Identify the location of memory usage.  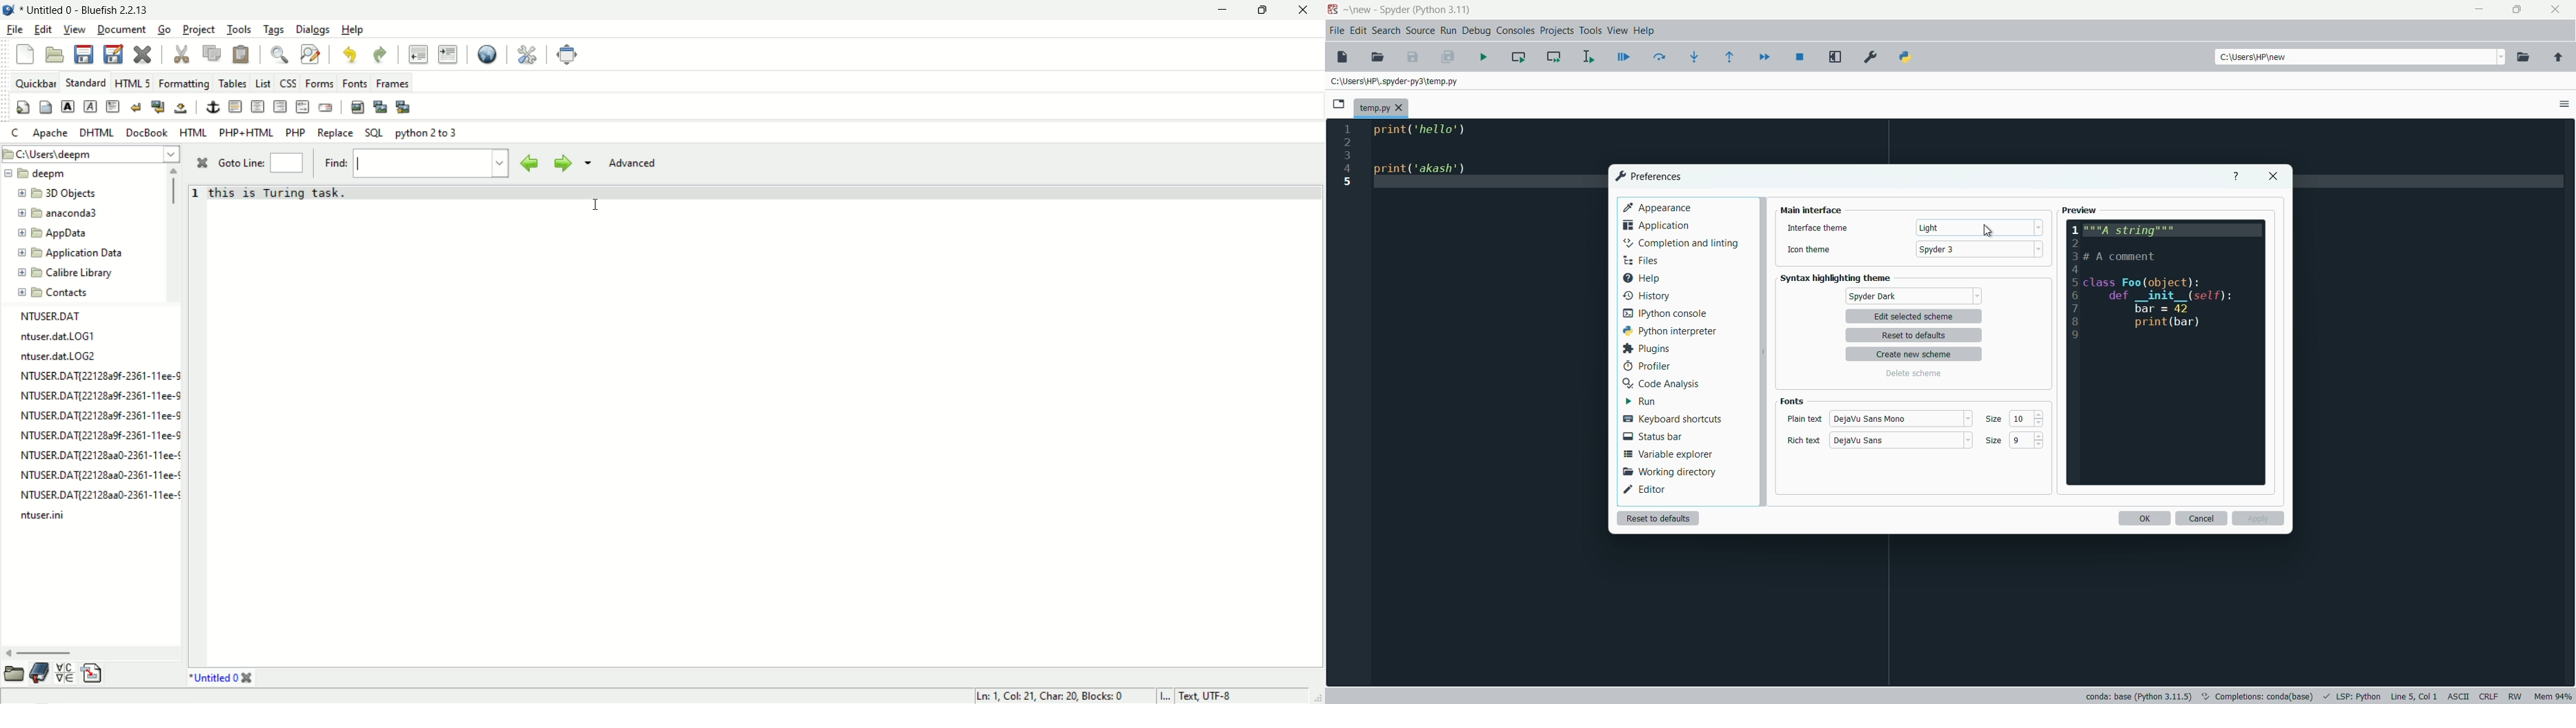
(2554, 697).